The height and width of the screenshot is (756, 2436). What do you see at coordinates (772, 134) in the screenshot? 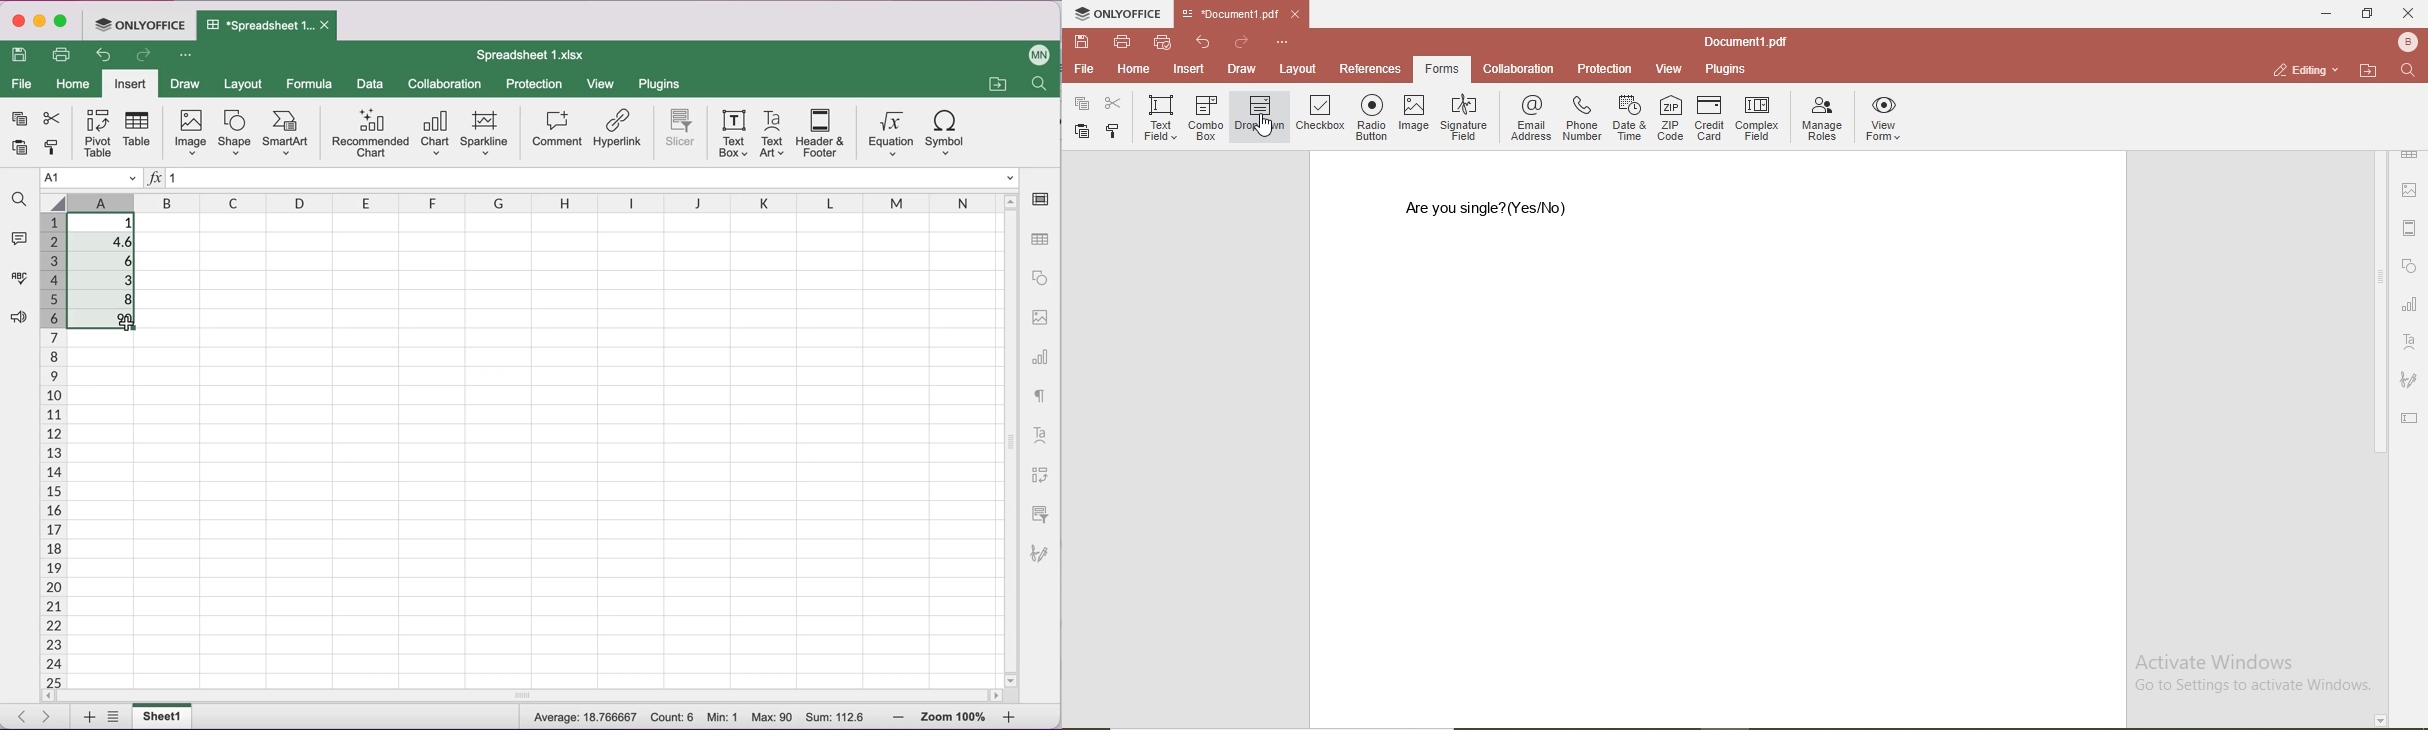
I see `text art` at bounding box center [772, 134].